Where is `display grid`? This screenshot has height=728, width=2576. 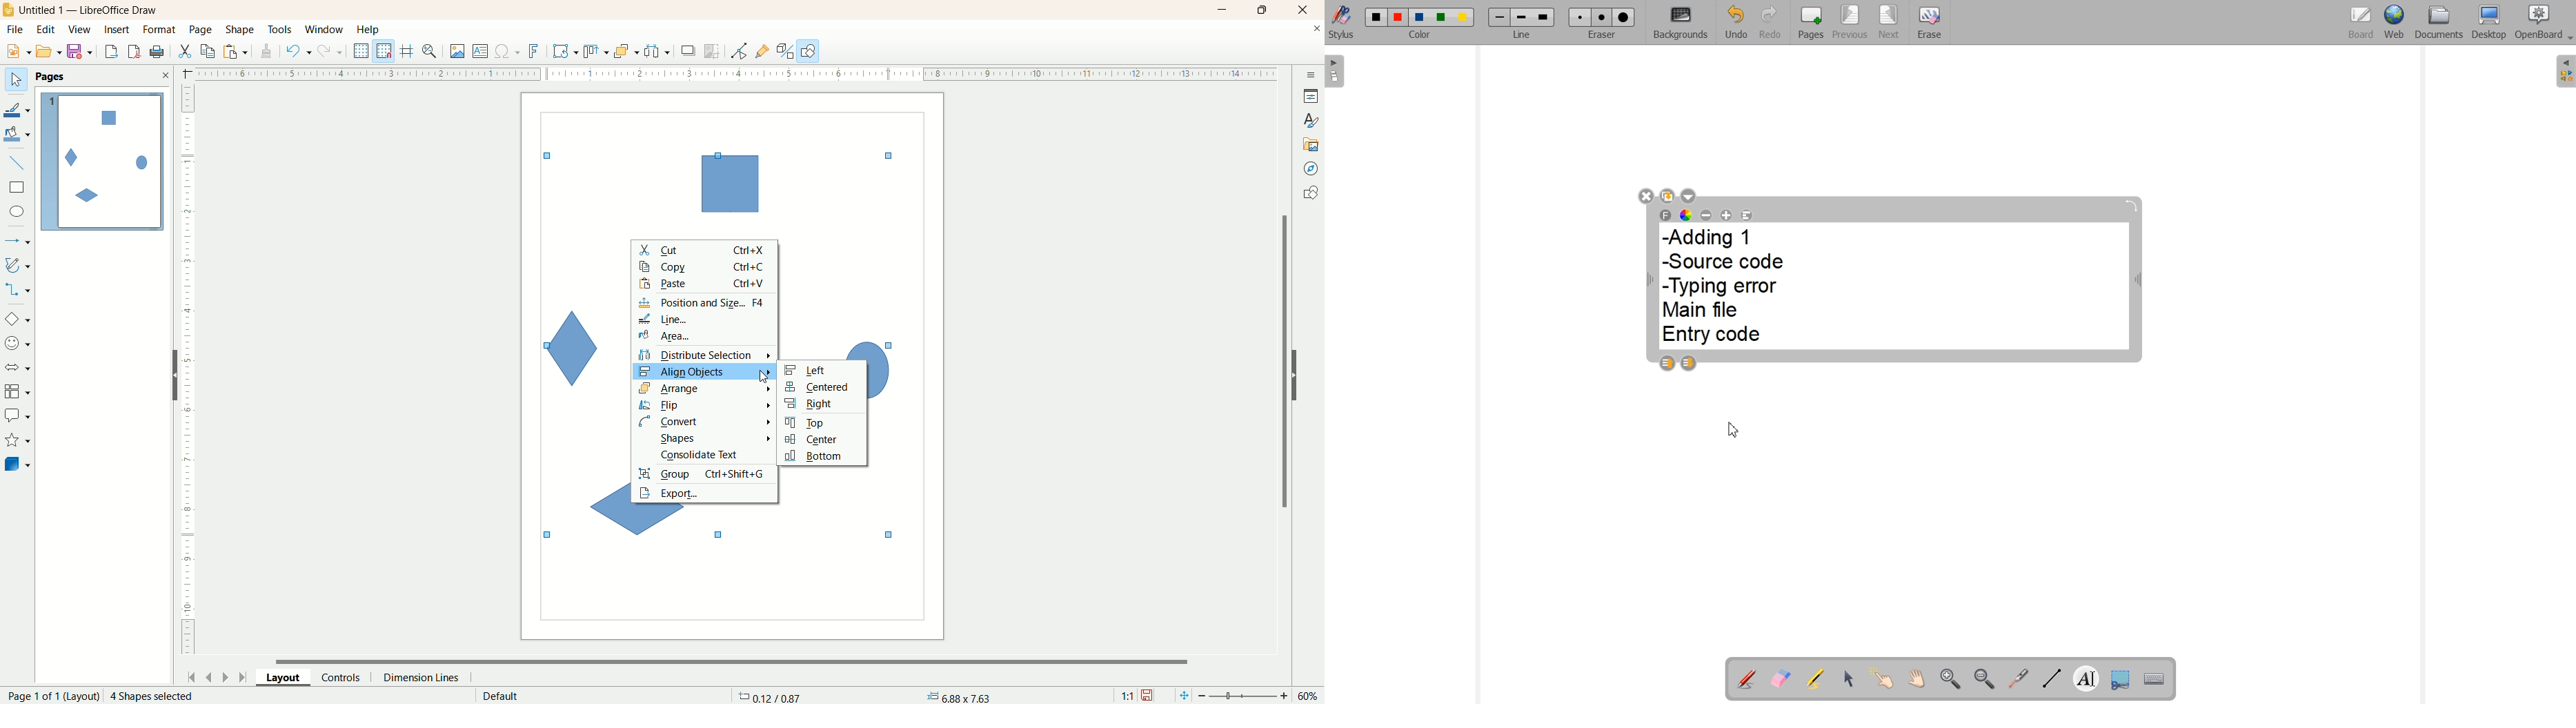 display grid is located at coordinates (362, 50).